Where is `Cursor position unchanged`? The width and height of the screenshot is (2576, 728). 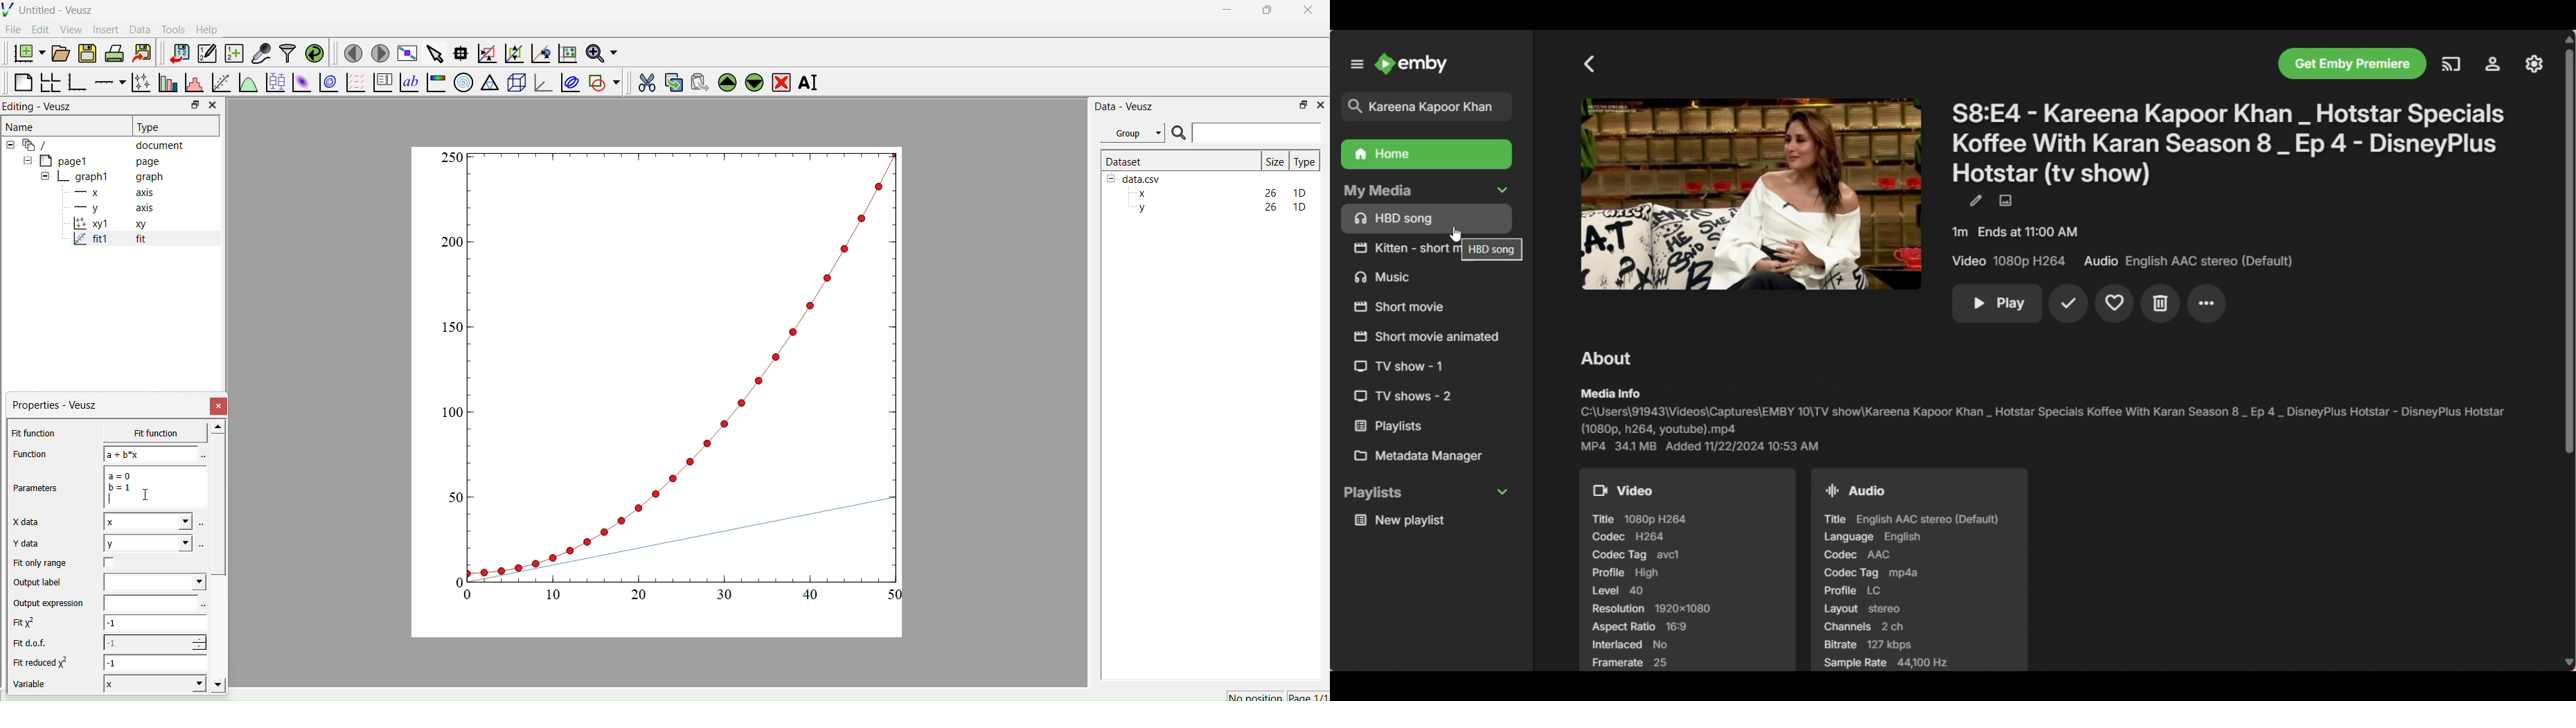
Cursor position unchanged is located at coordinates (1456, 234).